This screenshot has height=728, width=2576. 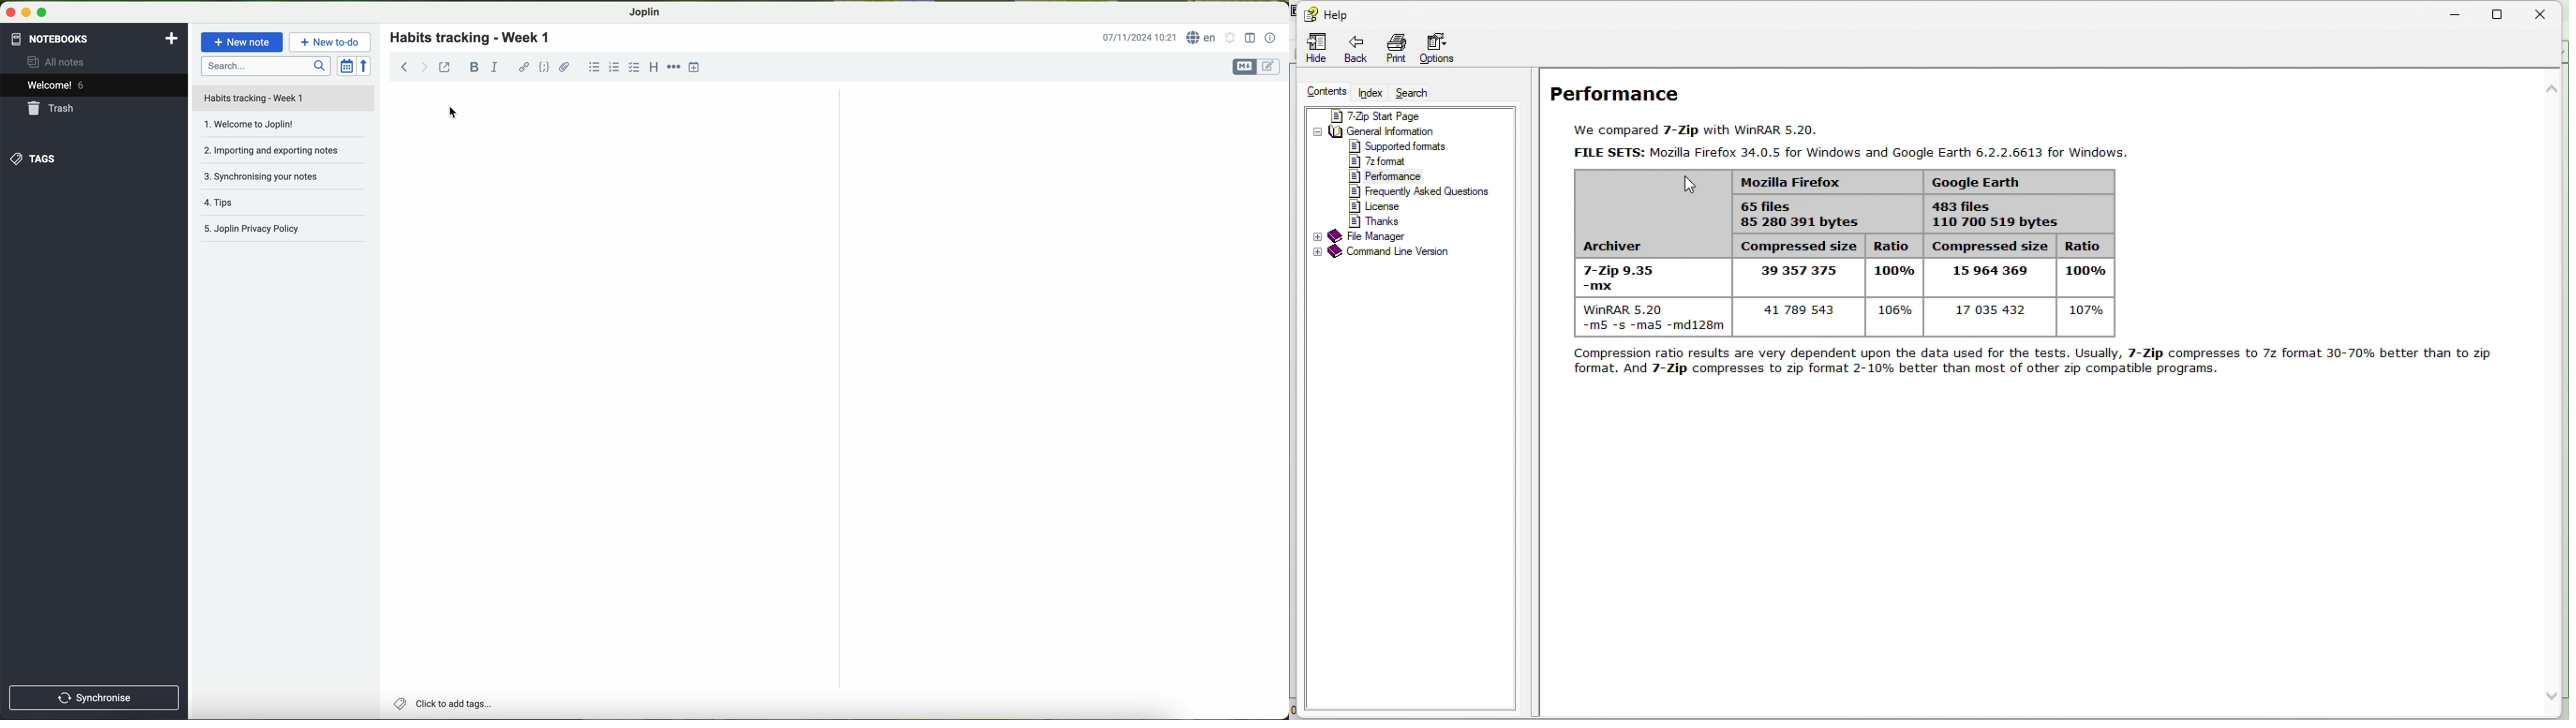 What do you see at coordinates (474, 67) in the screenshot?
I see `bold` at bounding box center [474, 67].